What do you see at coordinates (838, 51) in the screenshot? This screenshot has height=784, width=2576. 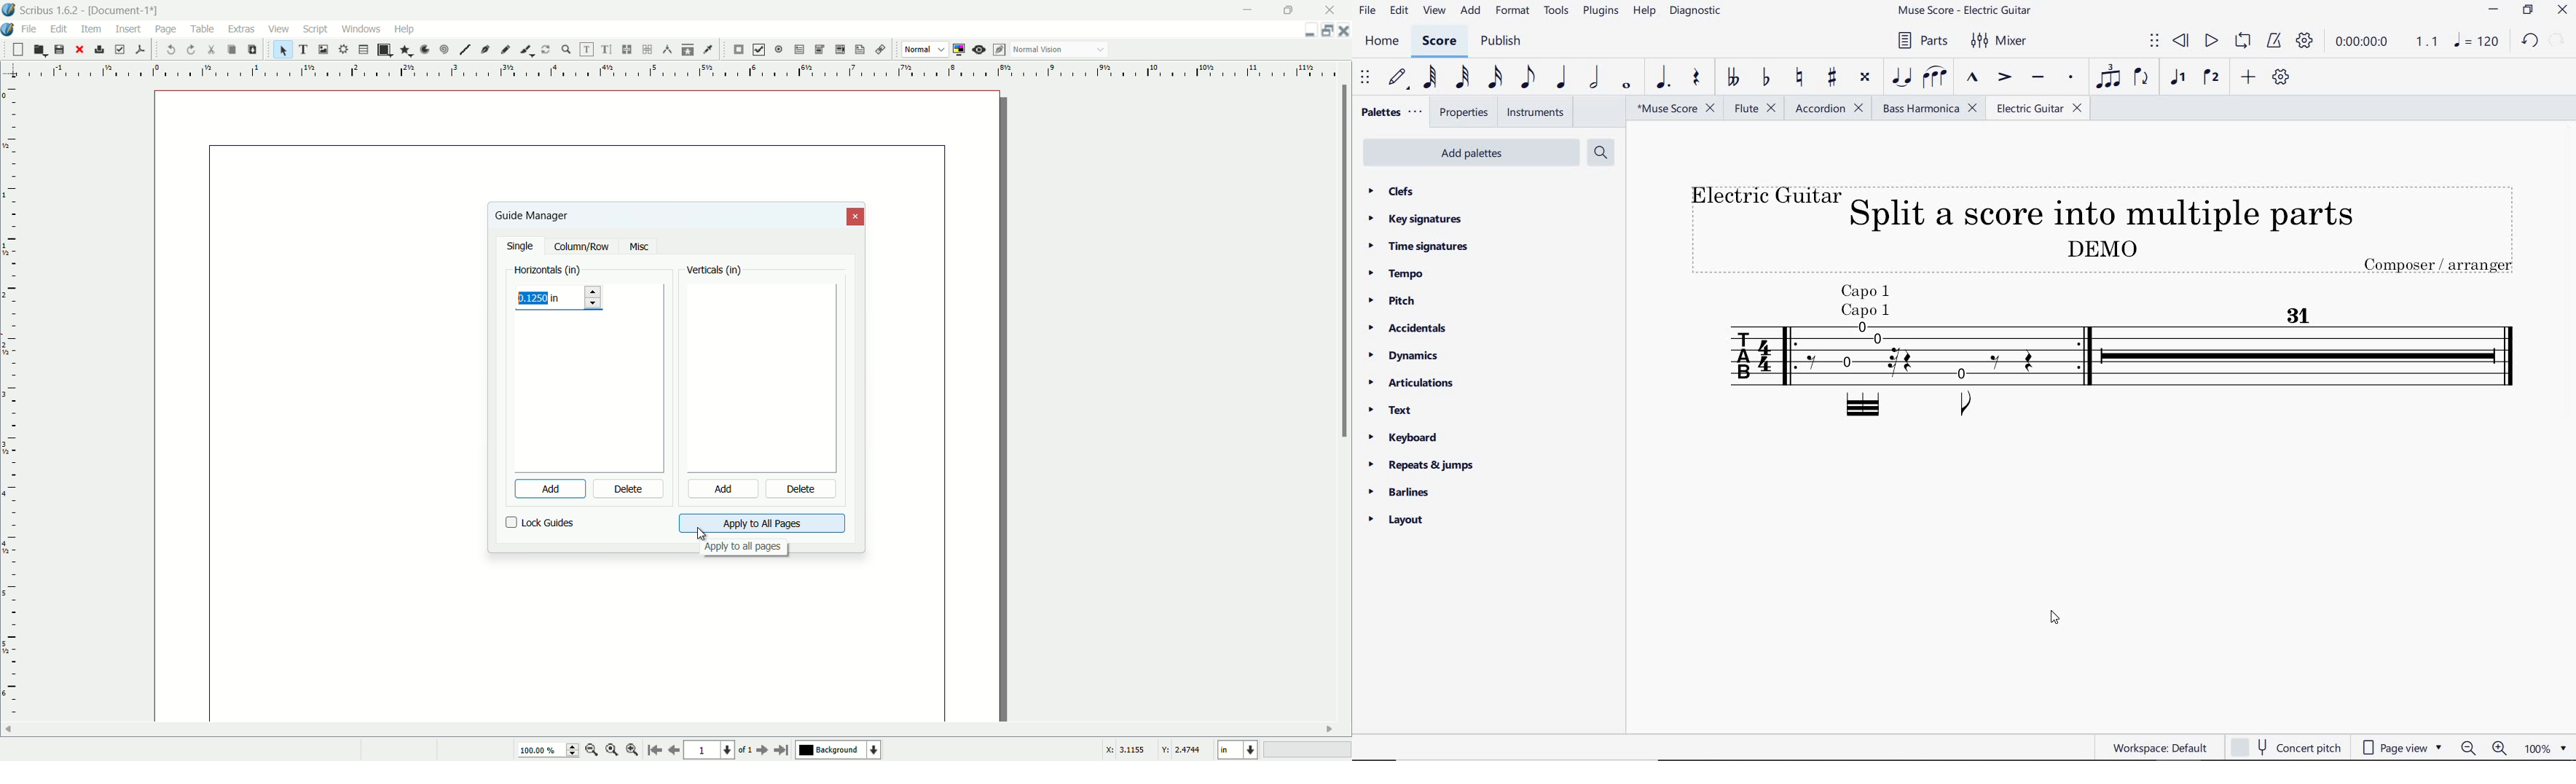 I see `pdf list box` at bounding box center [838, 51].